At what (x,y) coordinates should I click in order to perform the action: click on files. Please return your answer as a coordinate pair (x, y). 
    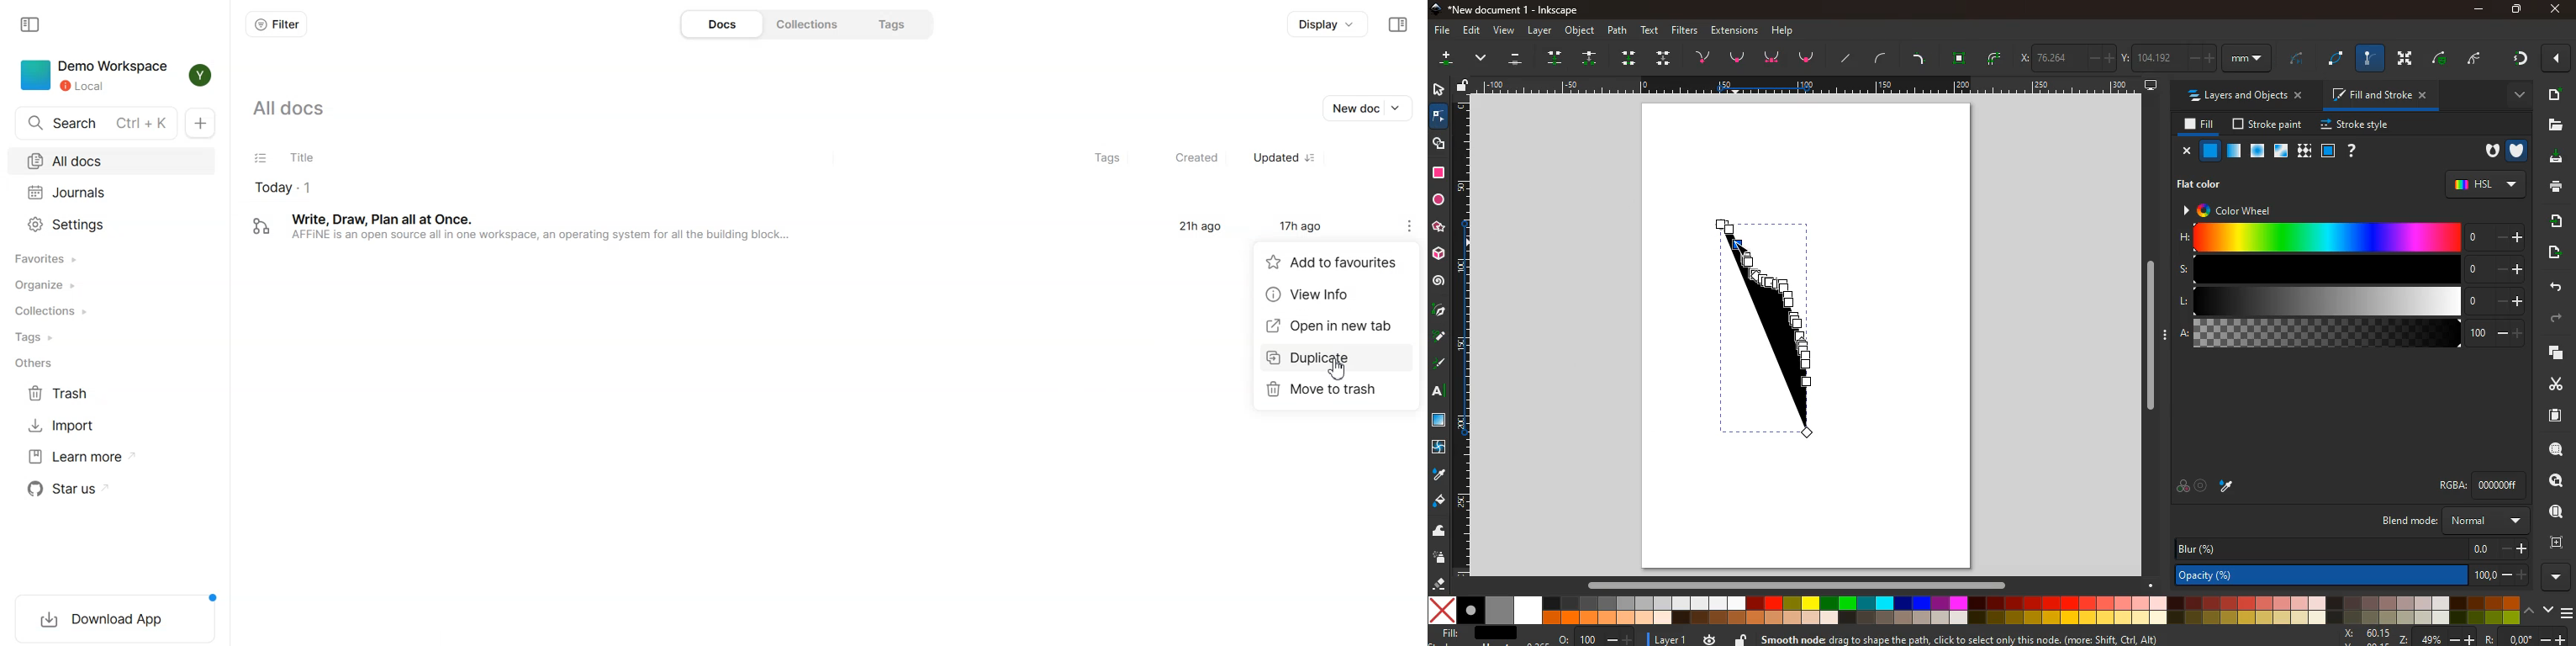
    Looking at the image, I should click on (2552, 124).